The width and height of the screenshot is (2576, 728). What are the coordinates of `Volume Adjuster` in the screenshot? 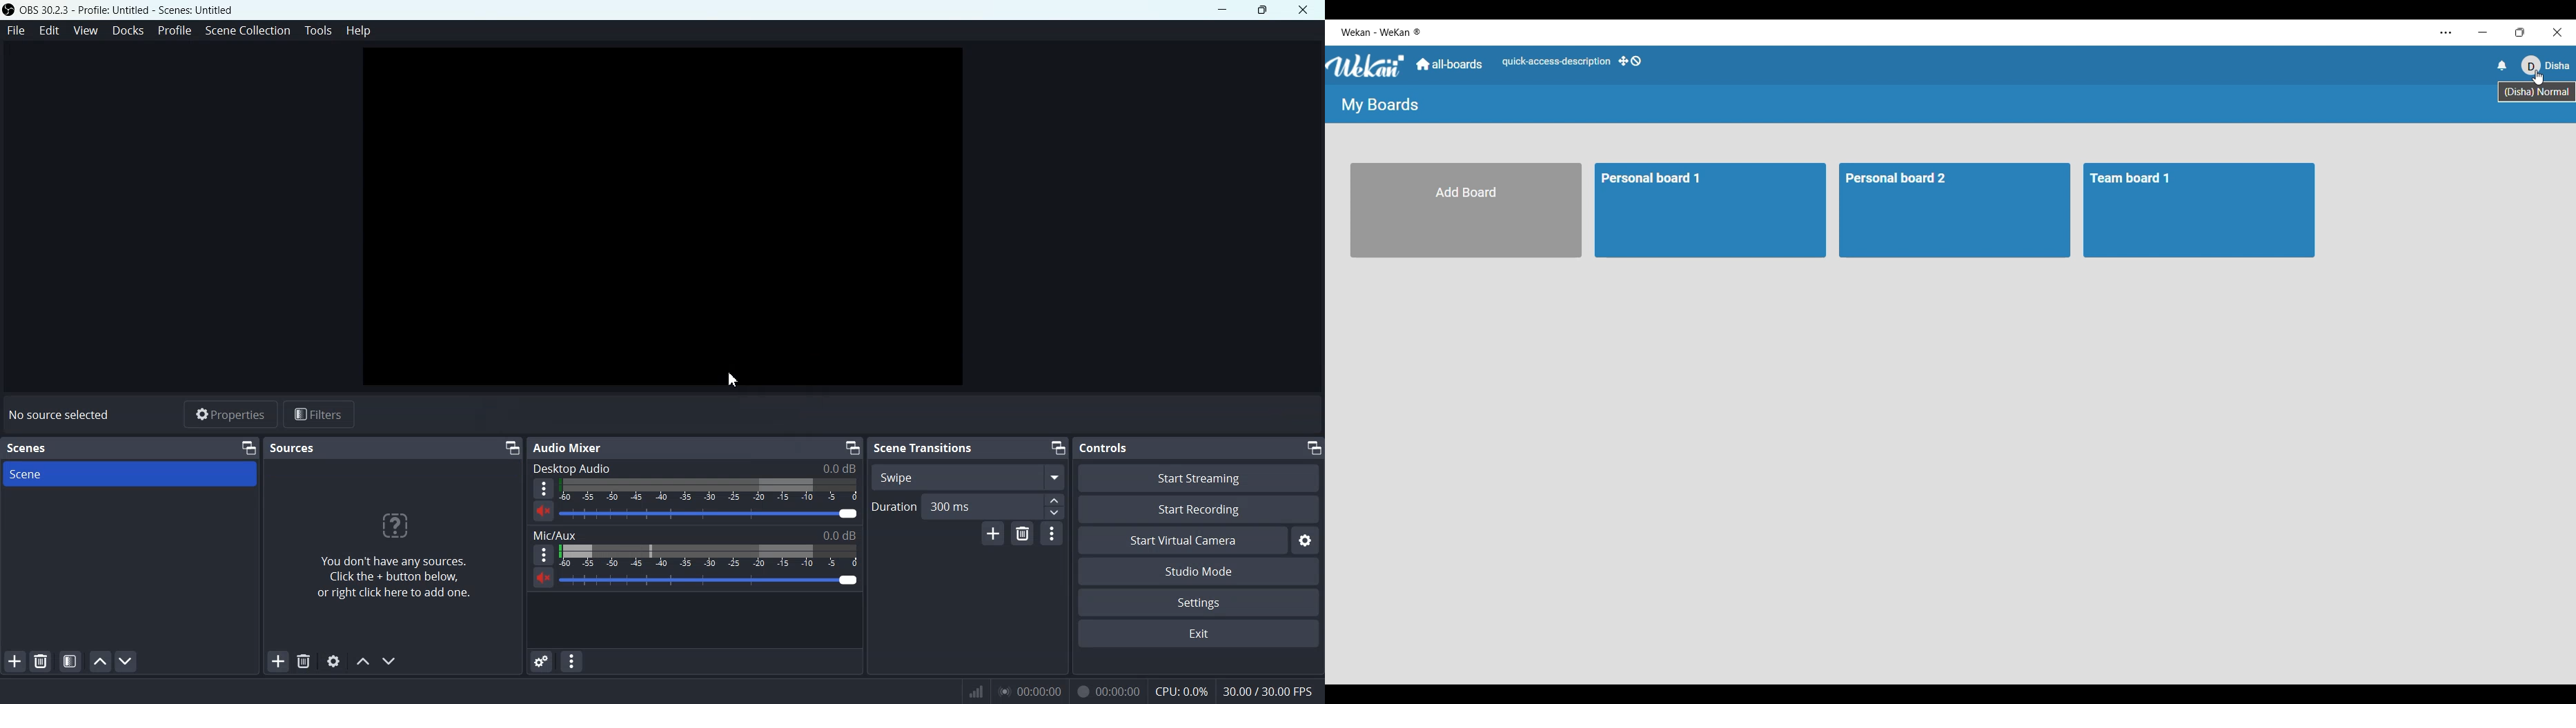 It's located at (709, 512).